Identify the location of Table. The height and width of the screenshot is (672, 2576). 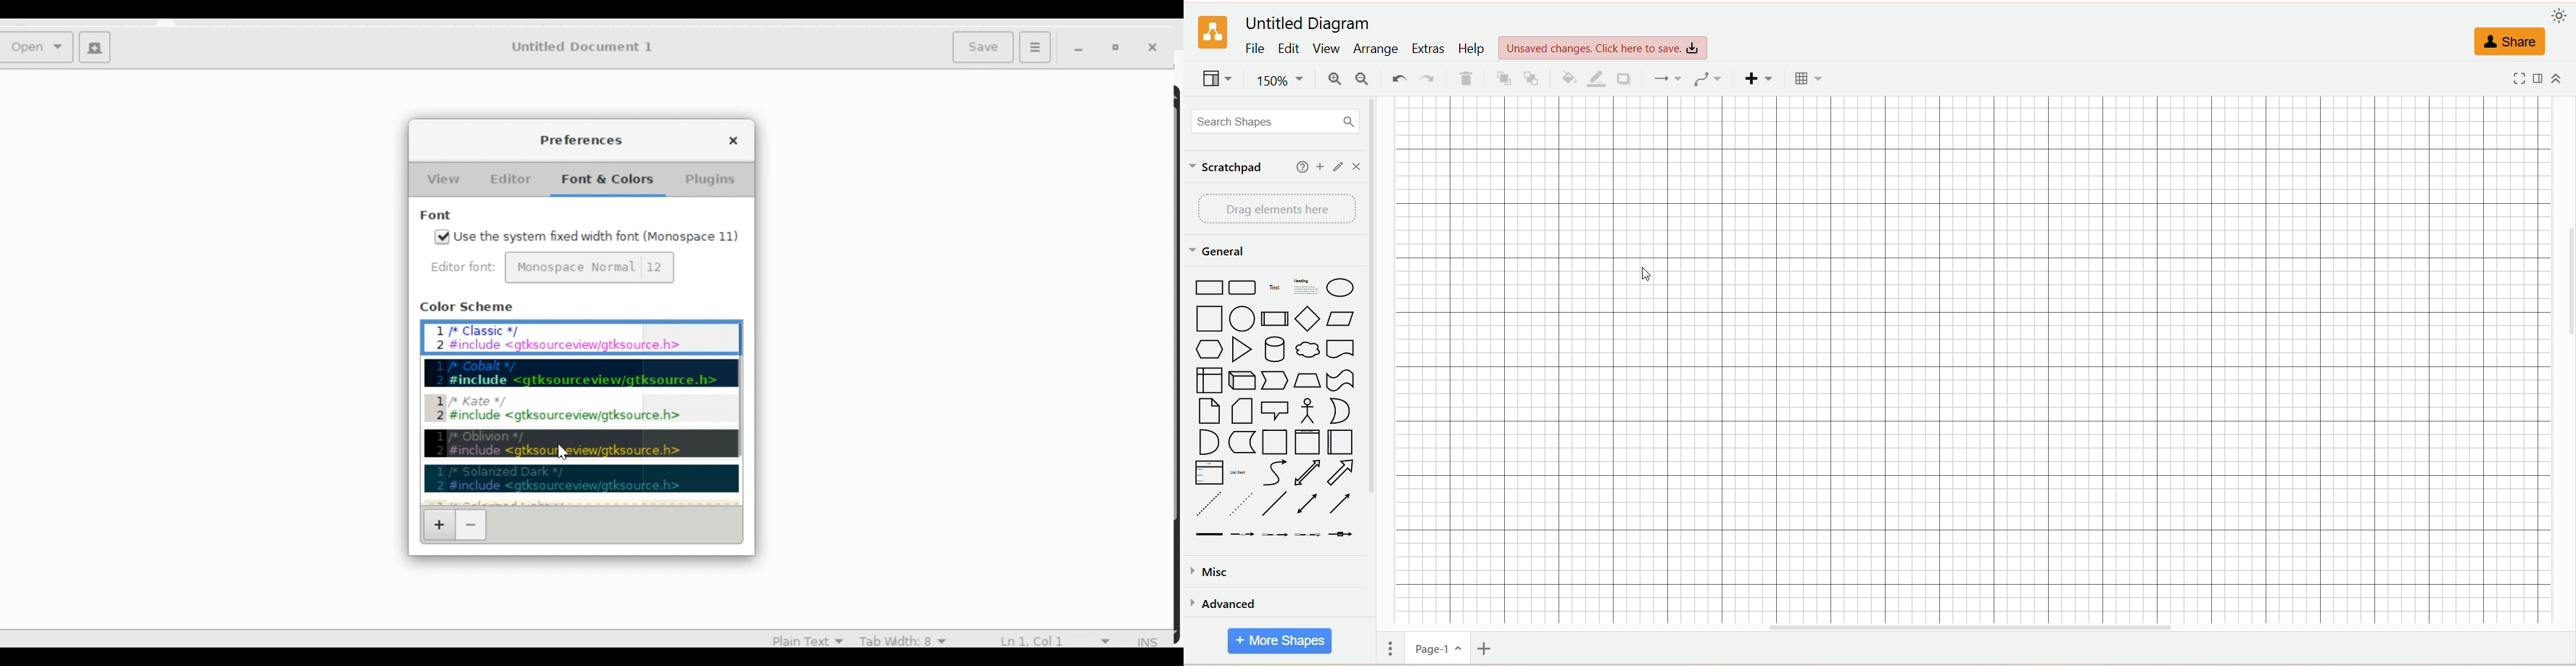
(1809, 80).